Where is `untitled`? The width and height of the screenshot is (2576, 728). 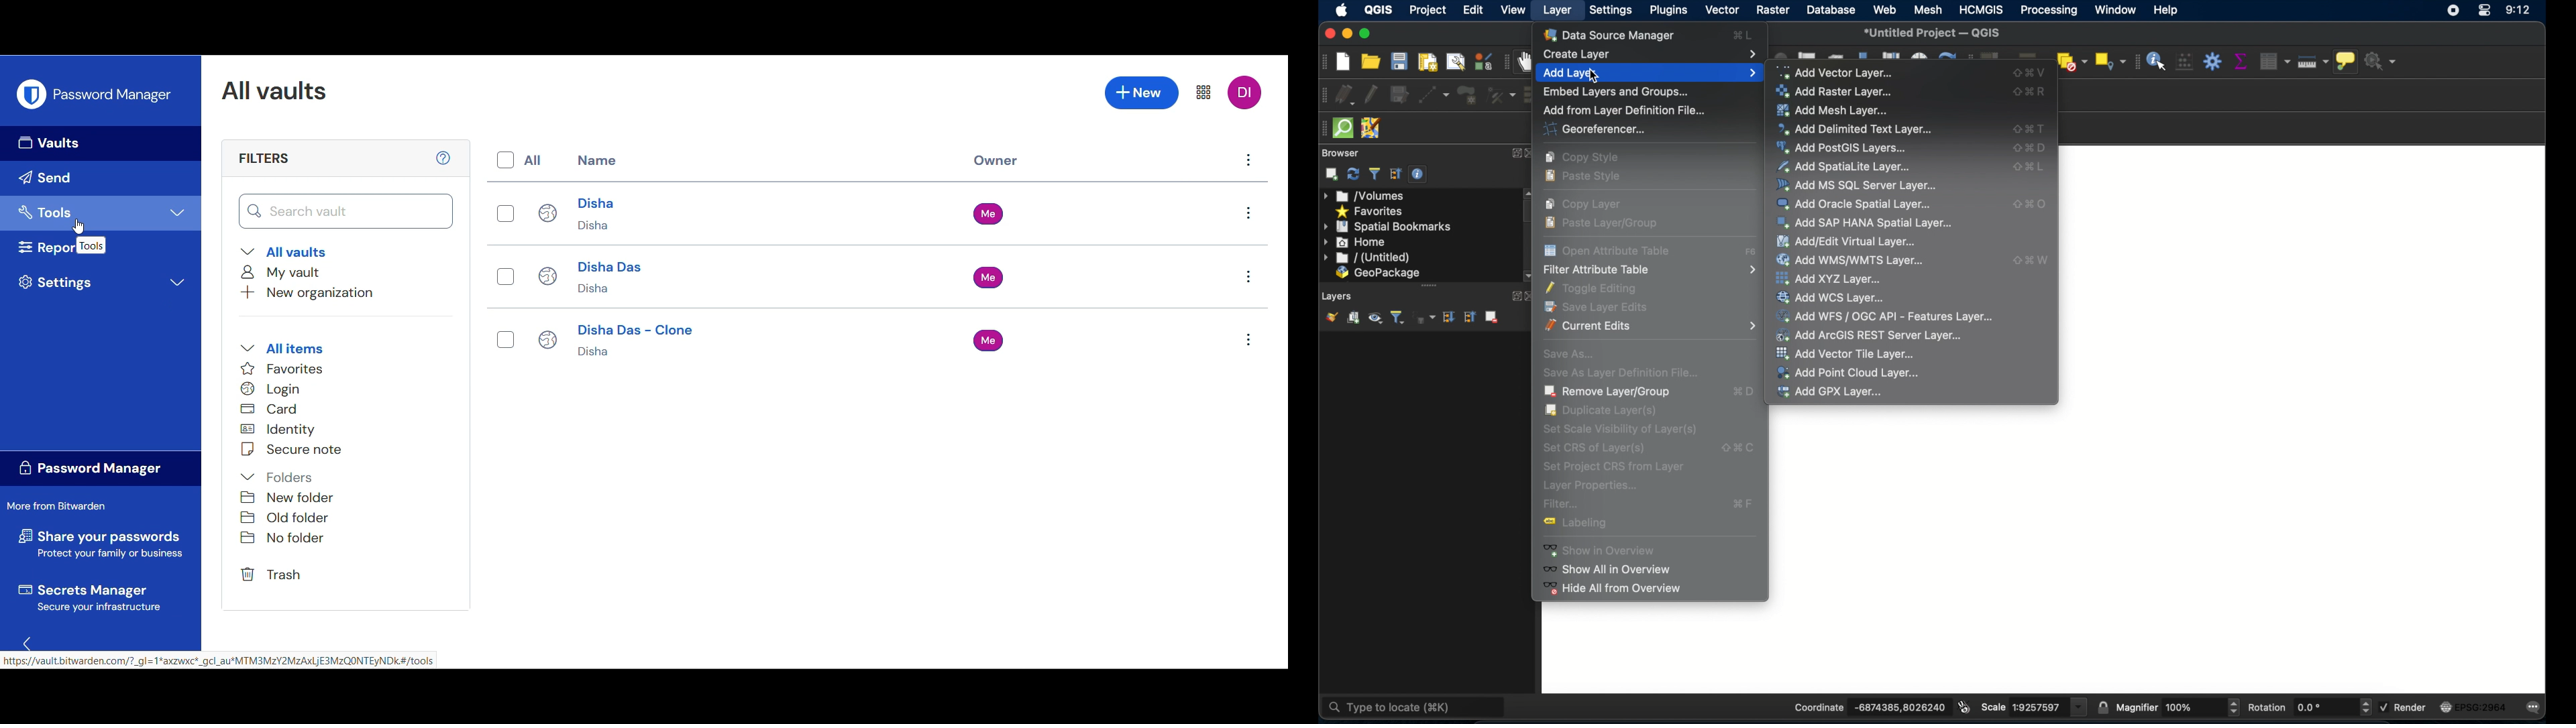 untitled is located at coordinates (1367, 258).